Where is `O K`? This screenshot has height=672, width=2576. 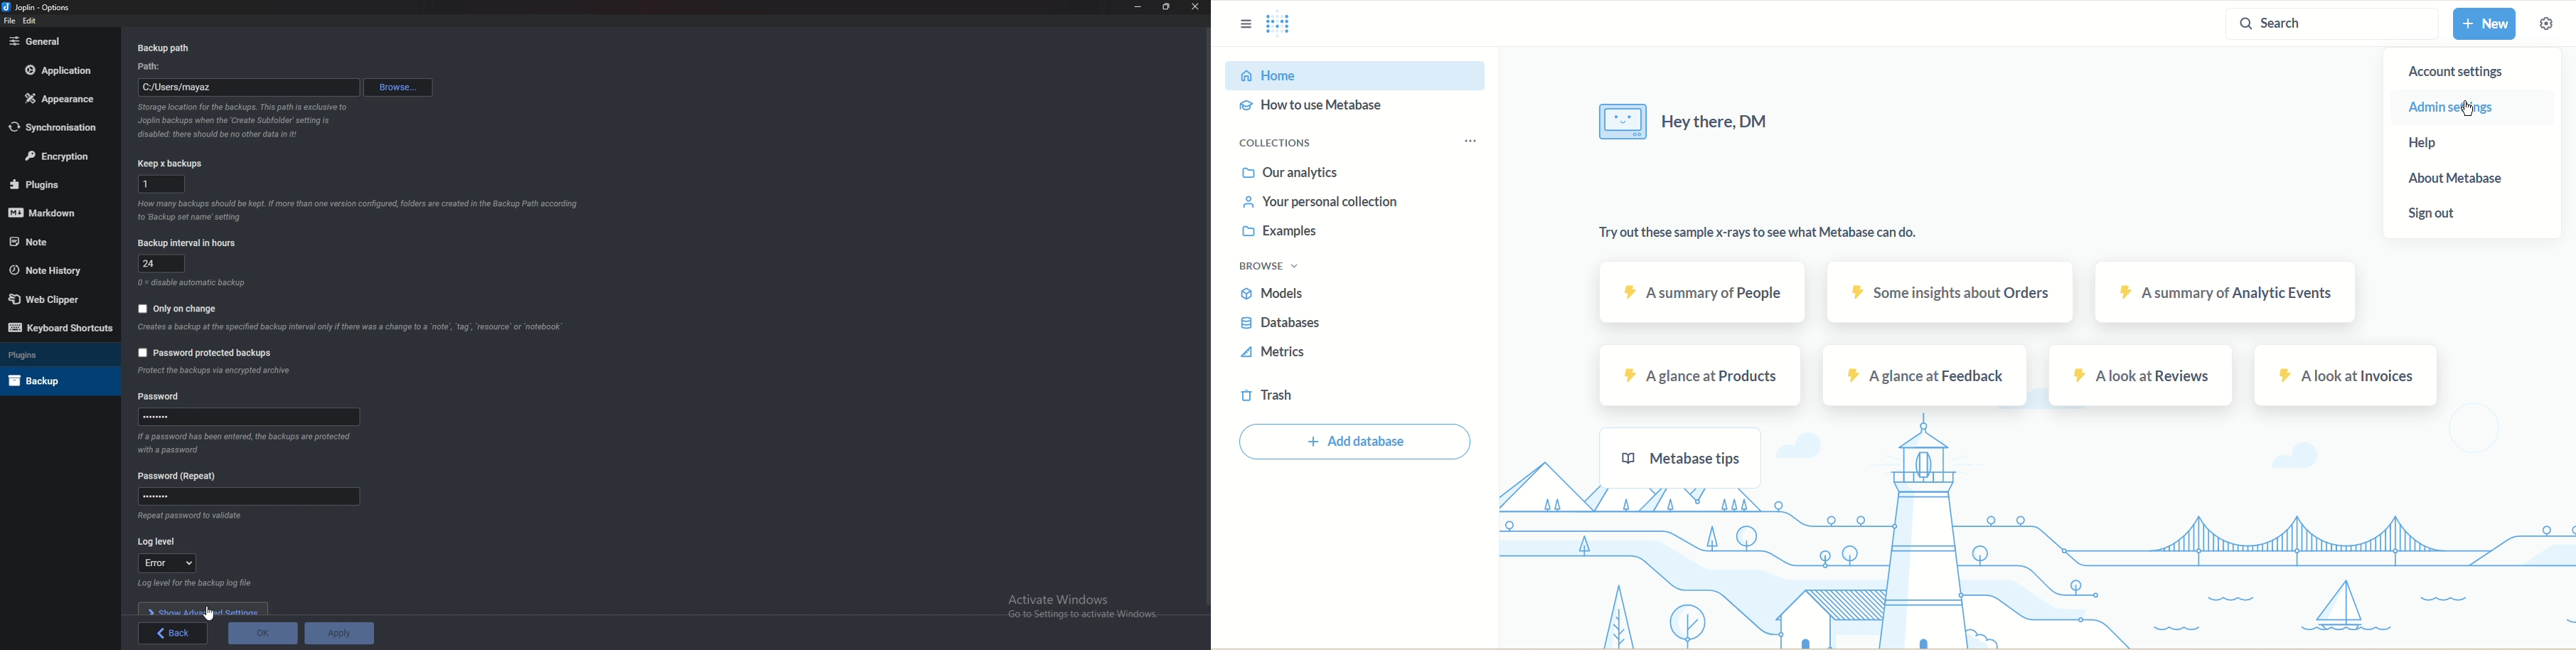
O K is located at coordinates (262, 634).